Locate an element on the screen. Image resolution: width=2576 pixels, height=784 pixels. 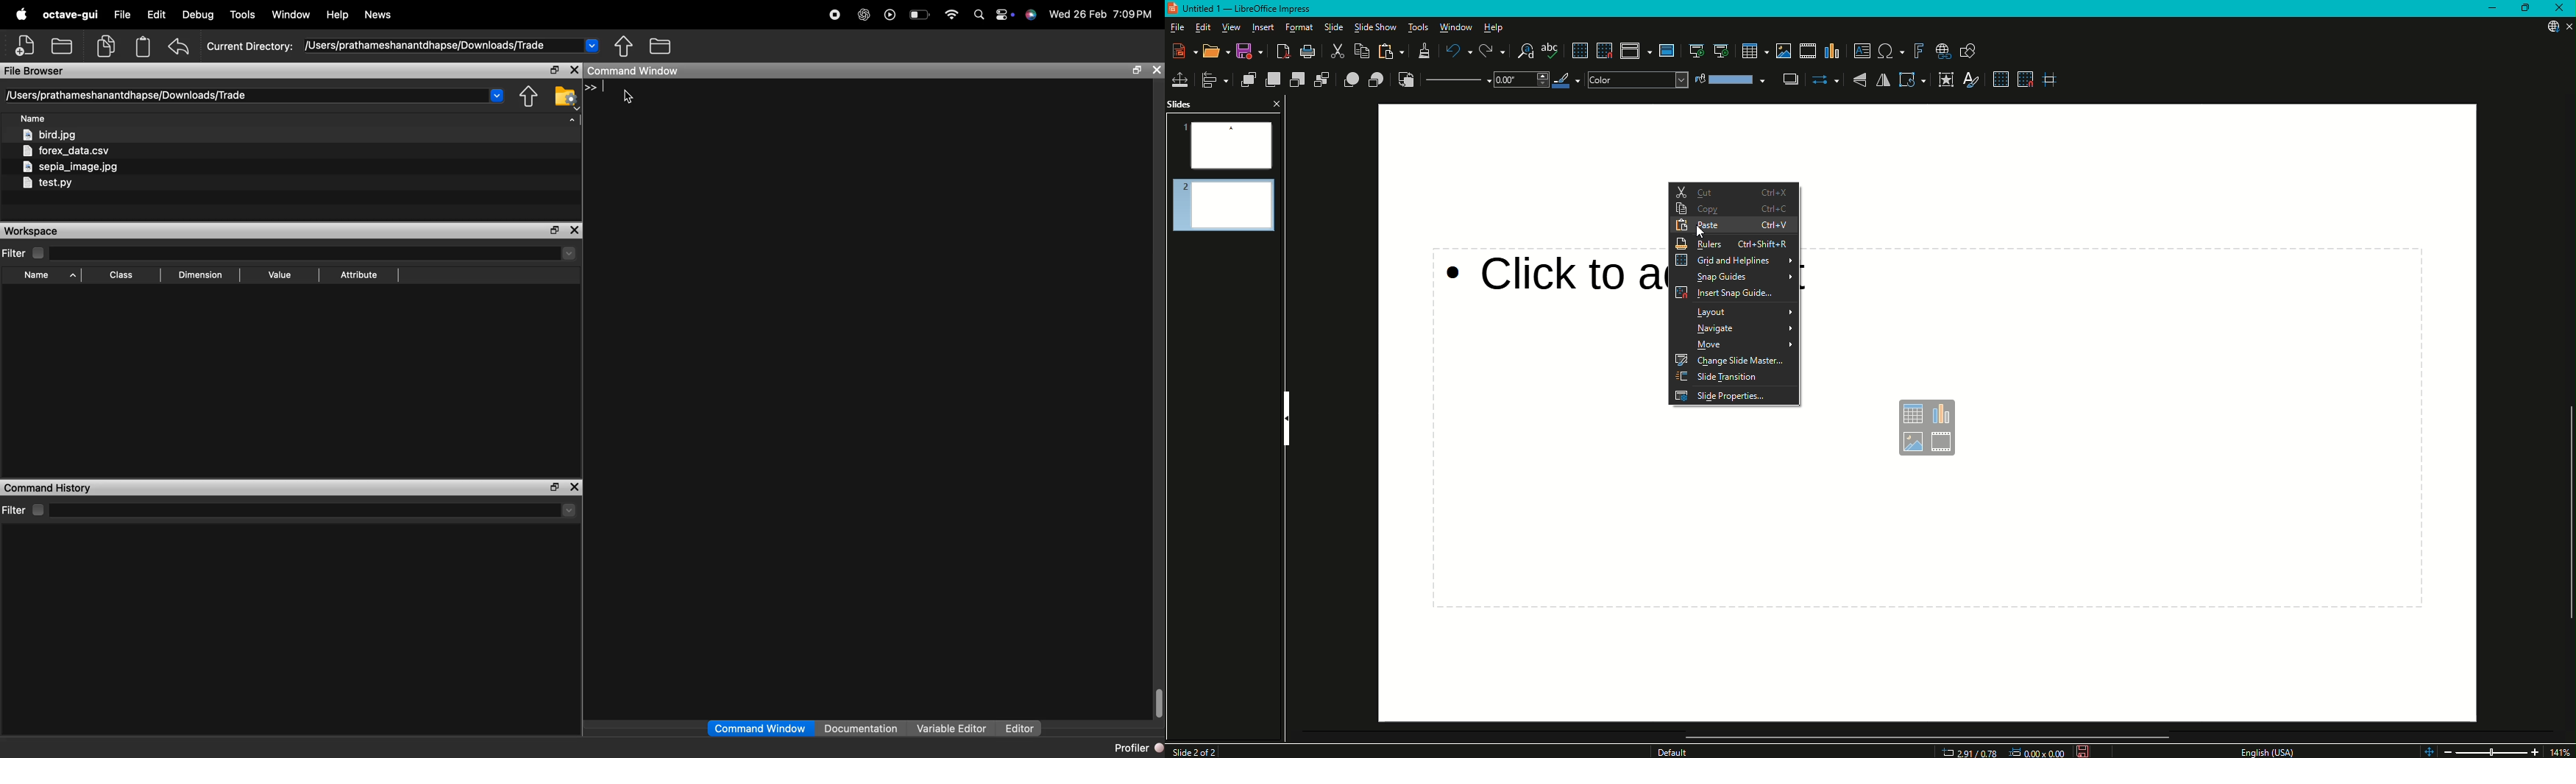
Copy is located at coordinates (1357, 51).